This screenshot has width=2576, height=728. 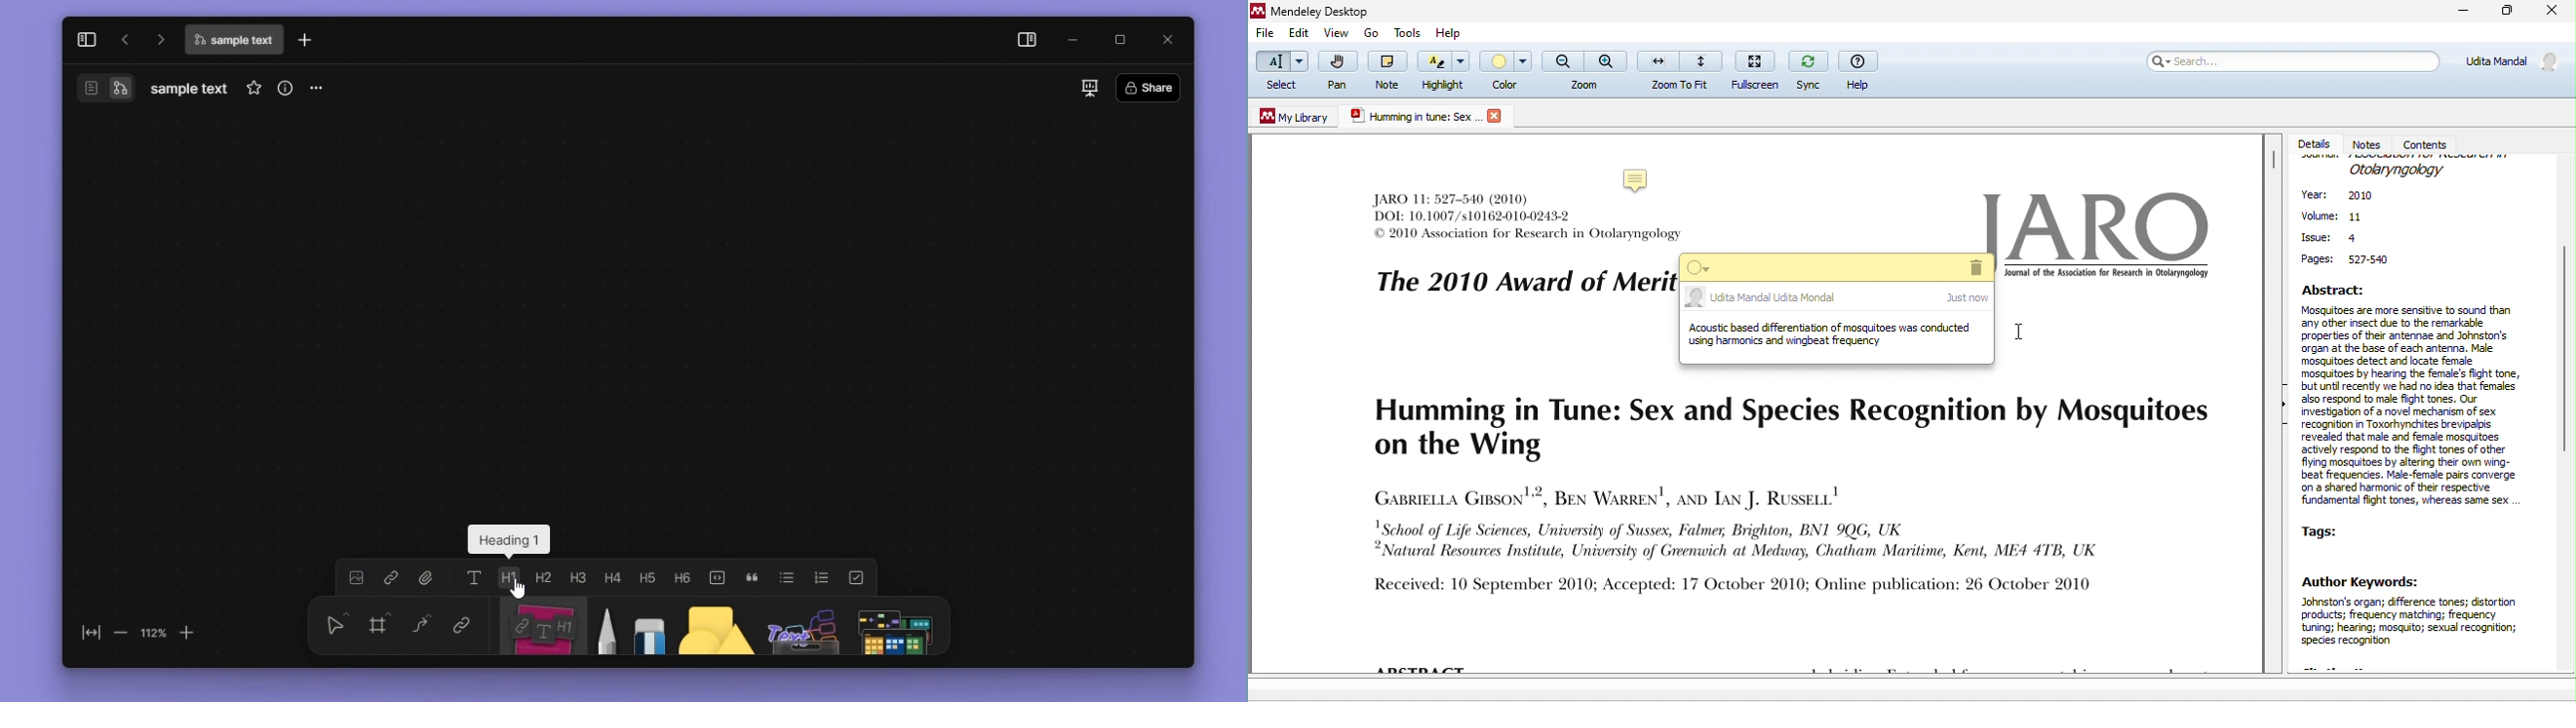 I want to click on pan, so click(x=1336, y=74).